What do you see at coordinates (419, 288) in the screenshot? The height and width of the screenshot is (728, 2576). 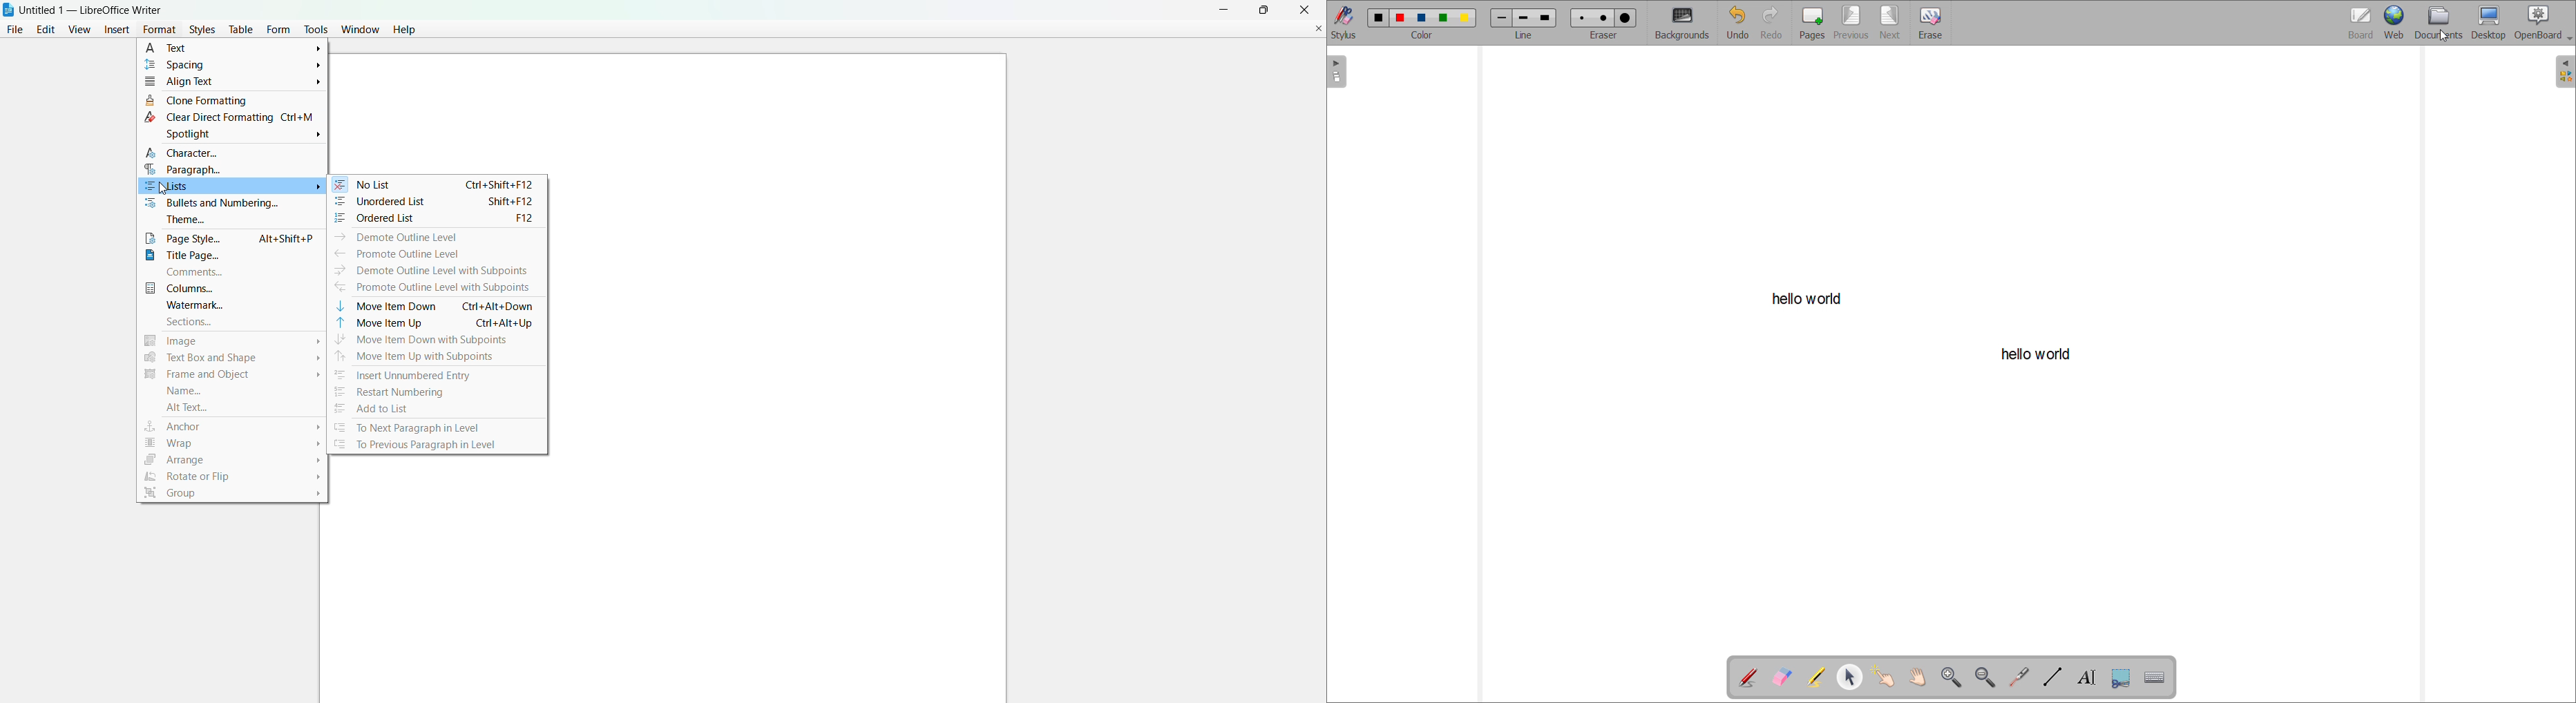 I see `promote outline level with subpoints` at bounding box center [419, 288].